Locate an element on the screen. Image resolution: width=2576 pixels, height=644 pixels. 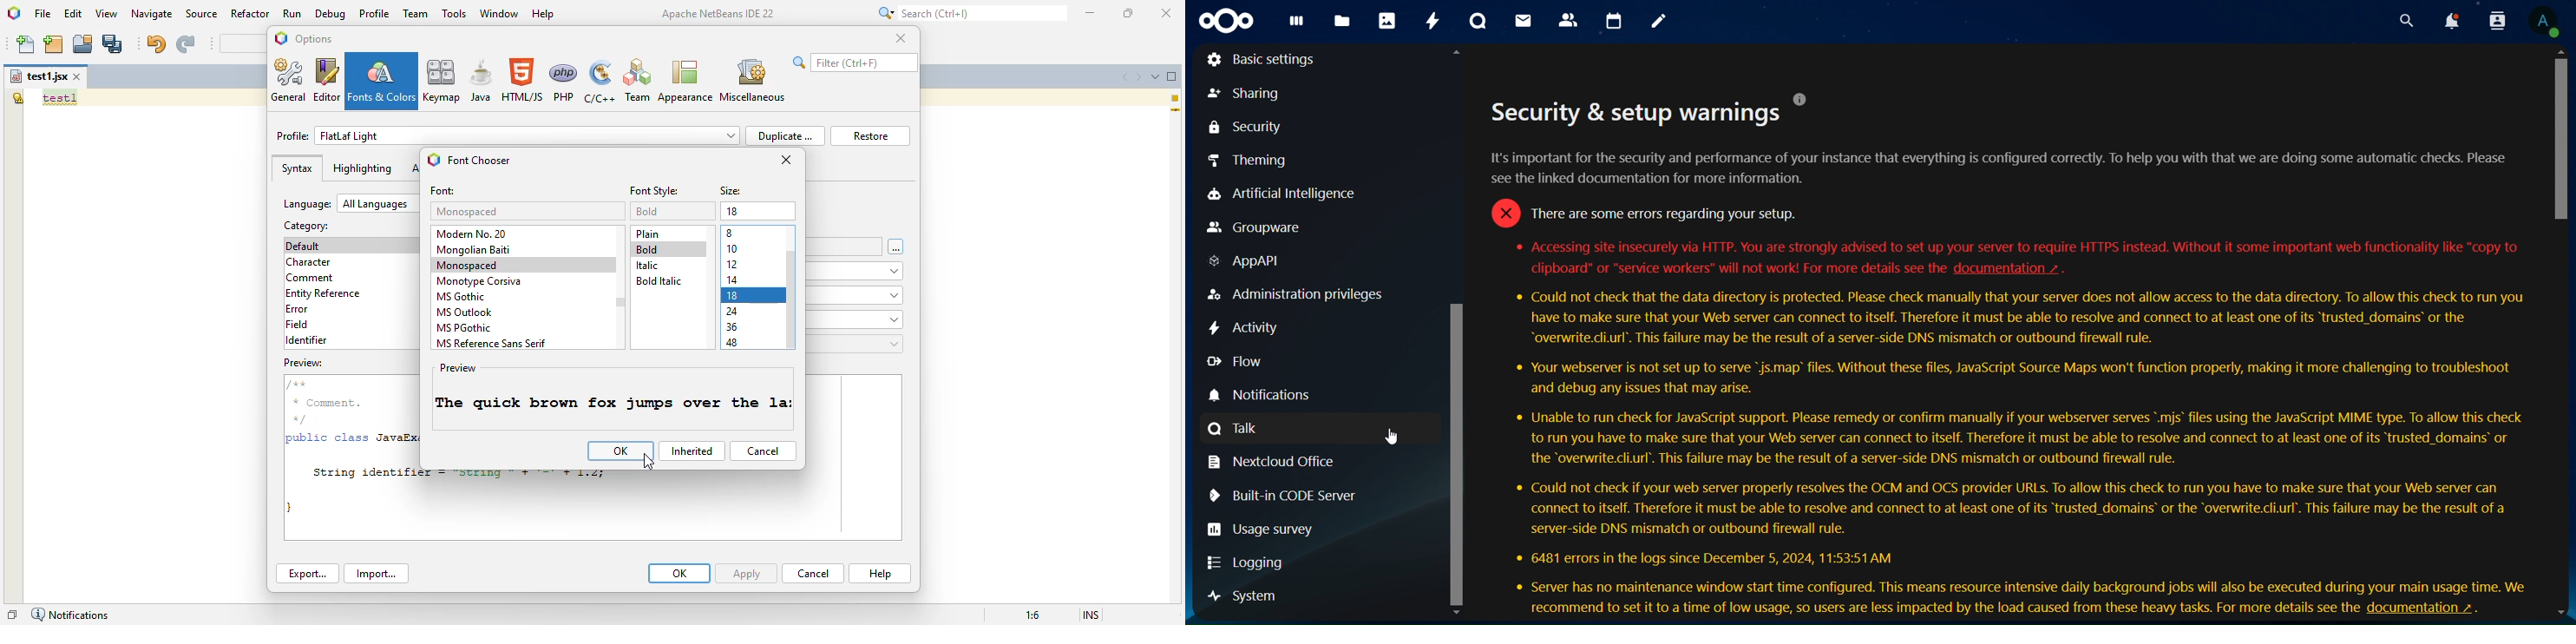
1 warning is located at coordinates (1177, 98).